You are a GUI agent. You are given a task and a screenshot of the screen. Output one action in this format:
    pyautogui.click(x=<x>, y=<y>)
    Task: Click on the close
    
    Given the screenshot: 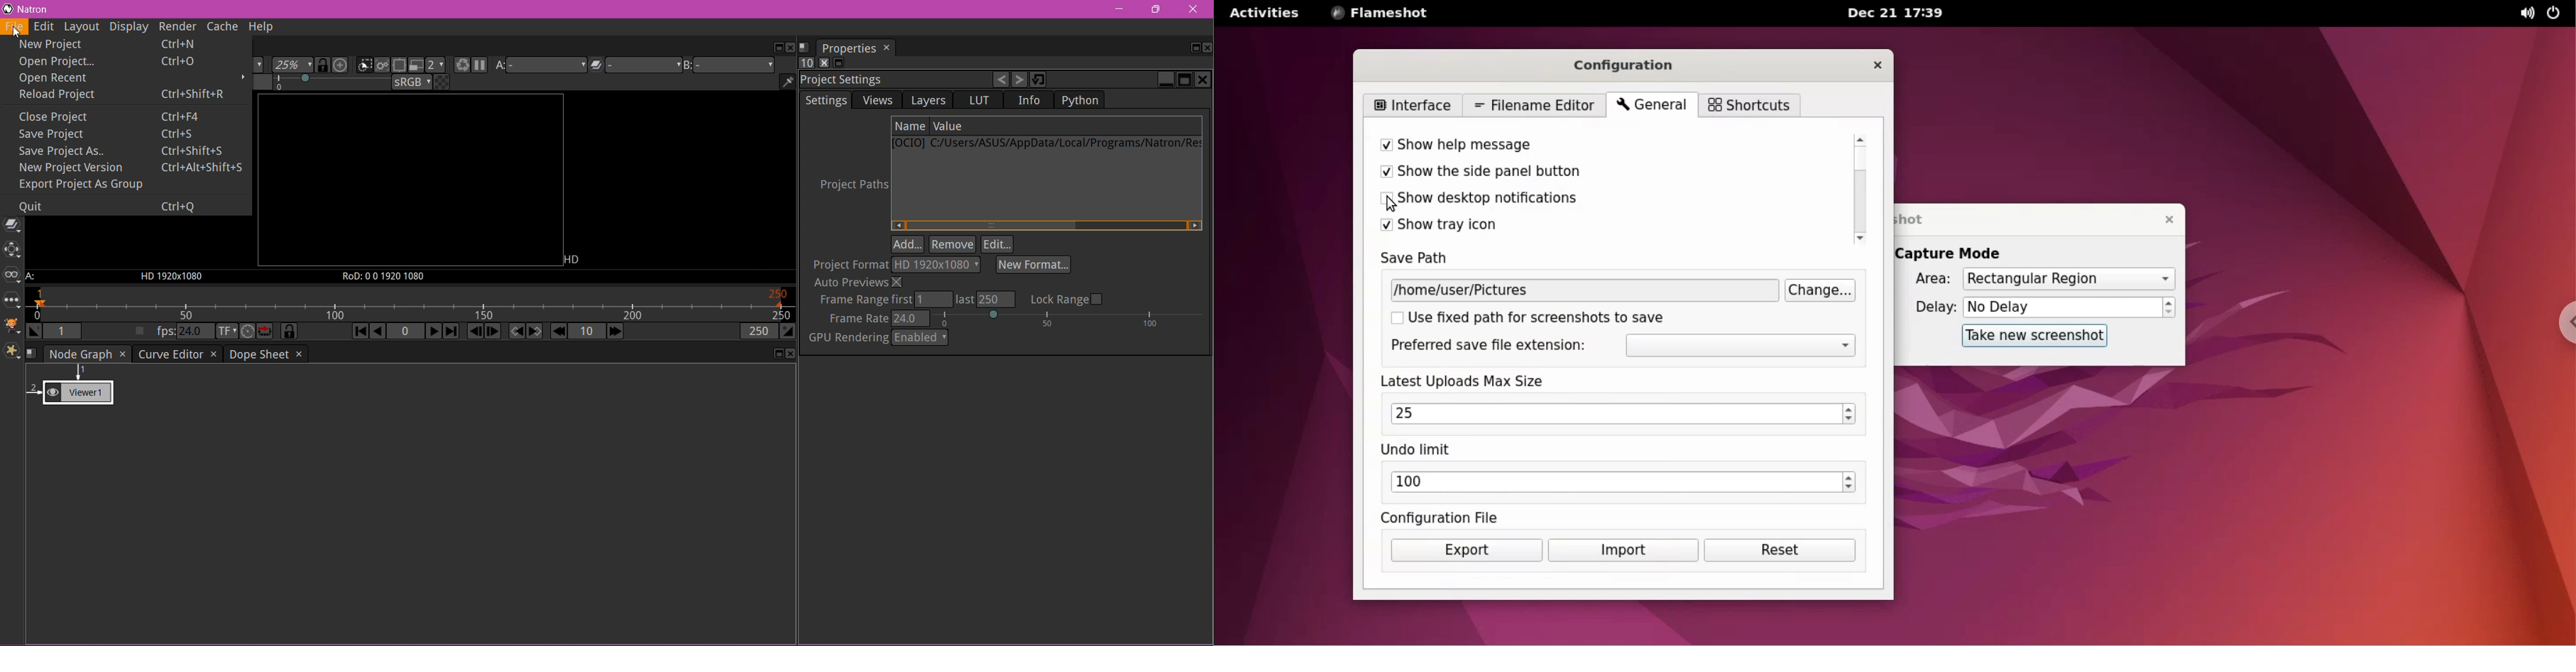 What is the action you would take?
    pyautogui.click(x=1878, y=65)
    